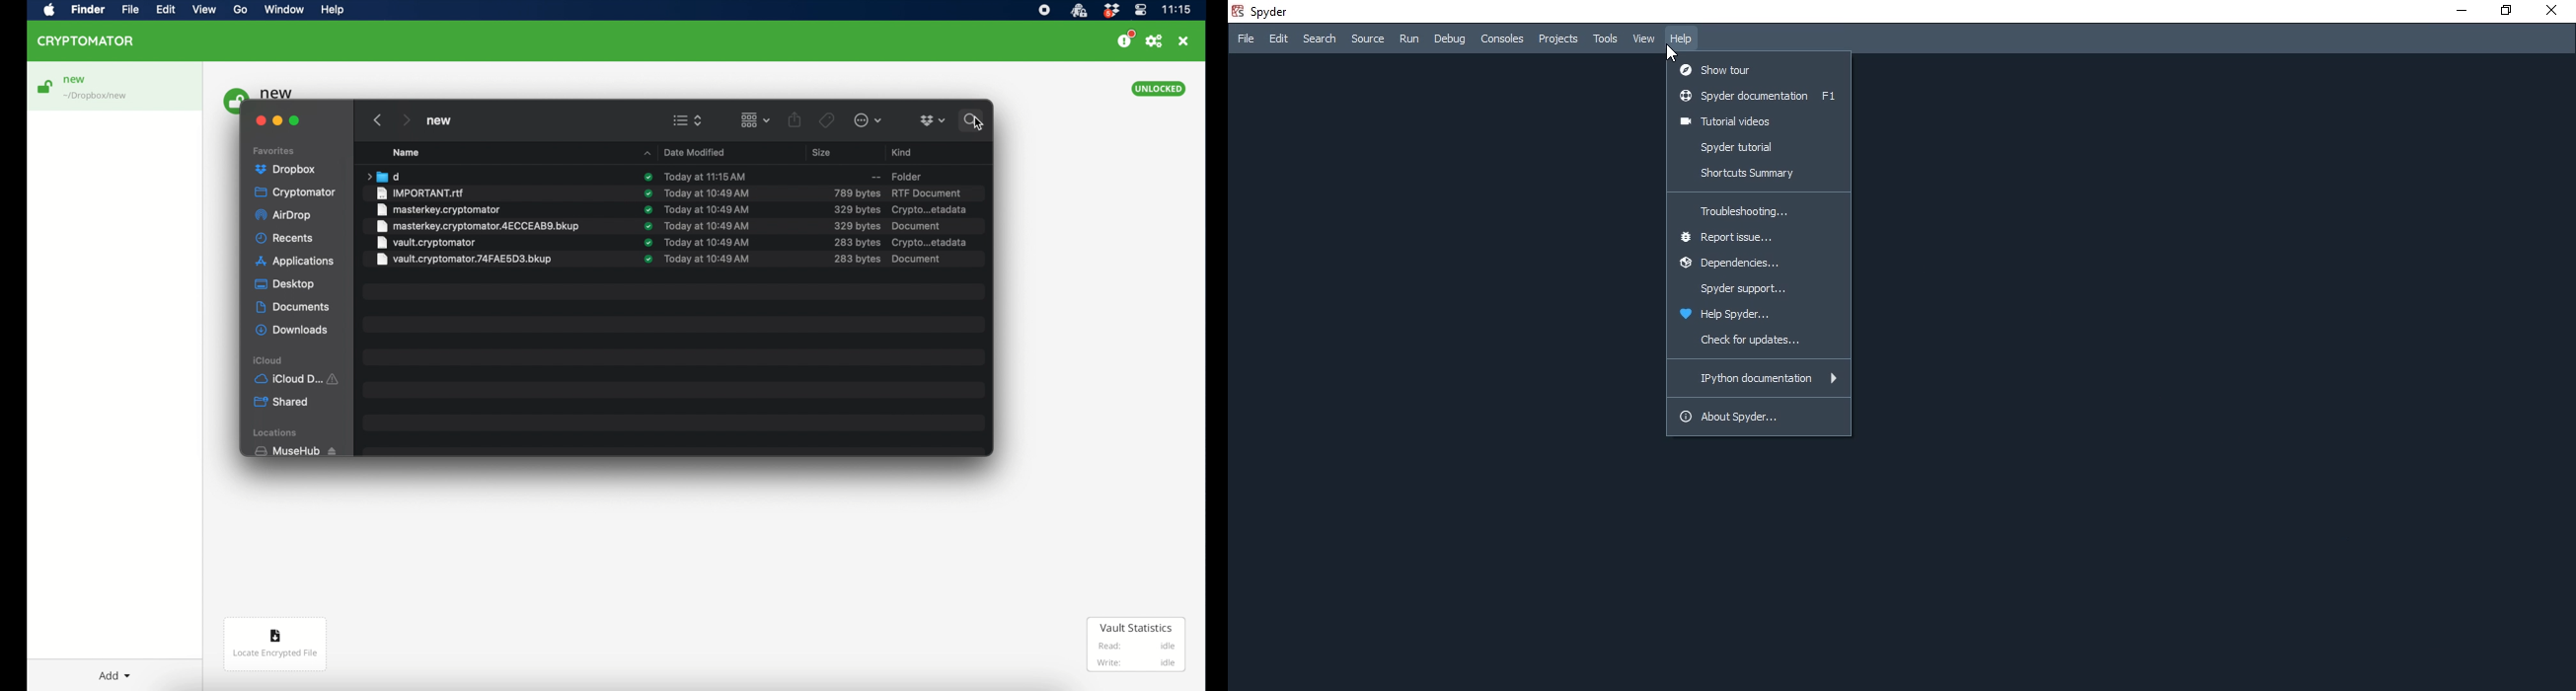 The width and height of the screenshot is (2576, 700). What do you see at coordinates (707, 226) in the screenshot?
I see `date` at bounding box center [707, 226].